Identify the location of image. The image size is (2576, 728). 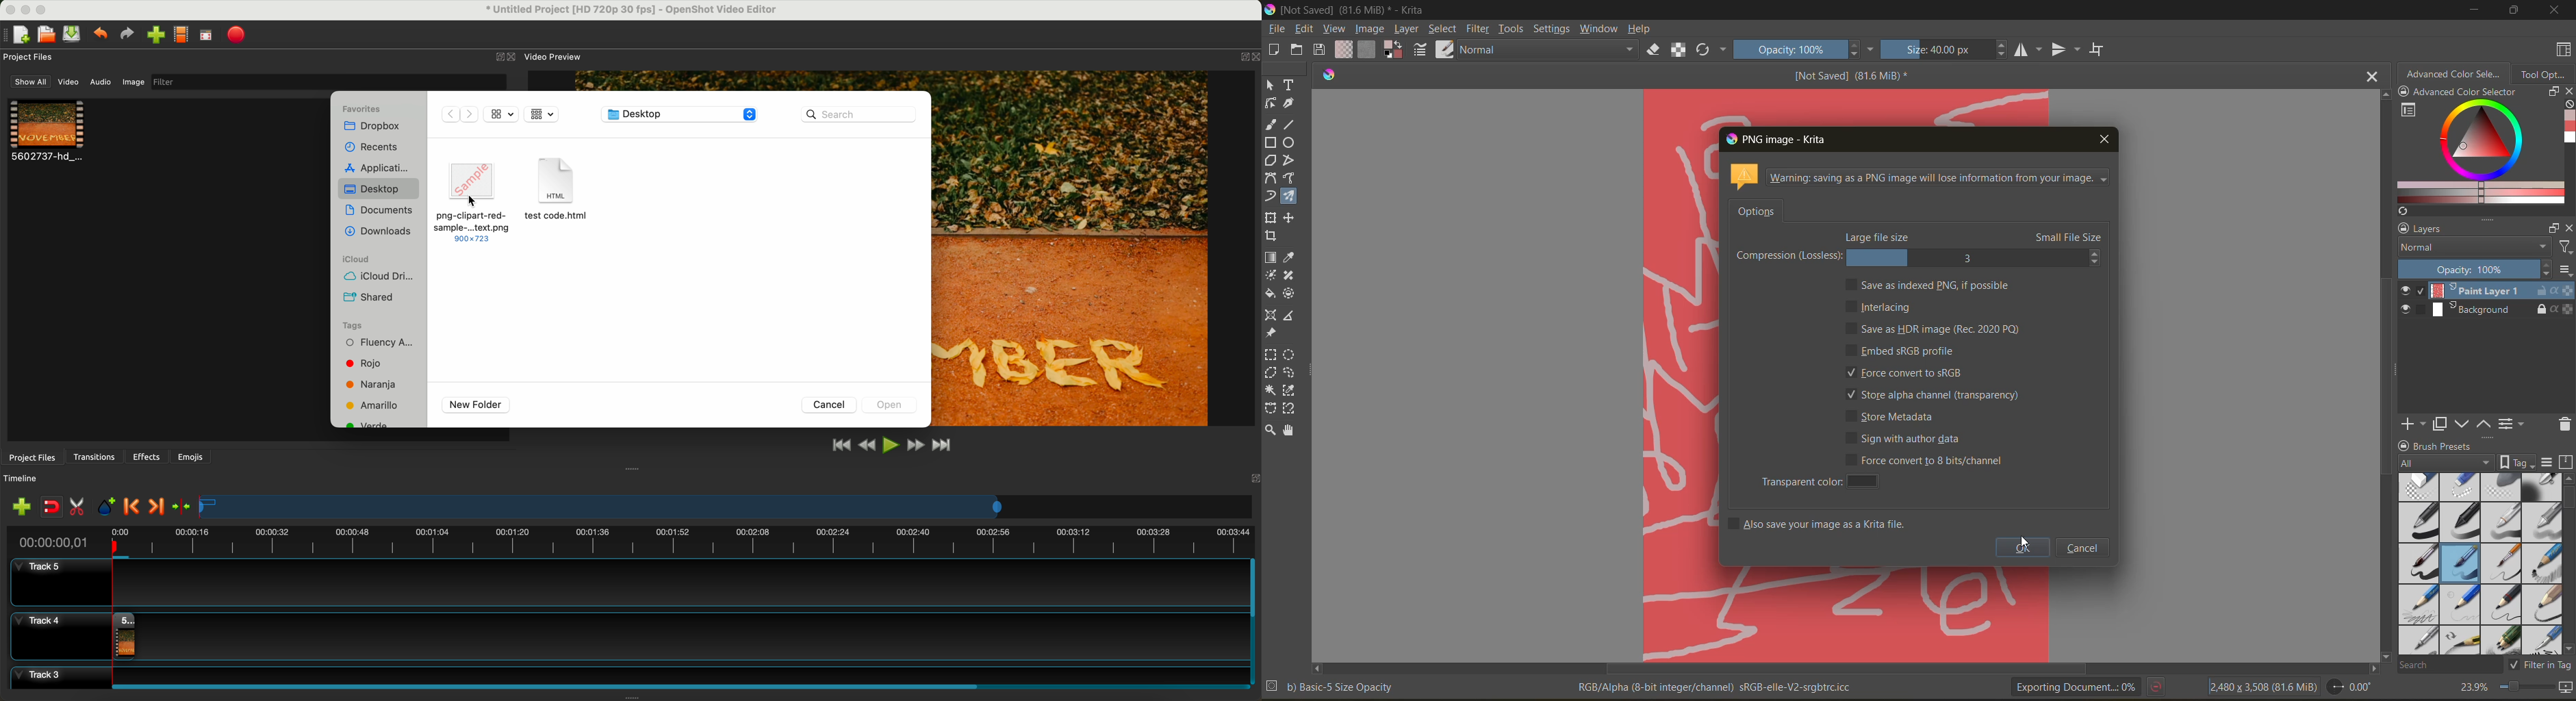
(131, 83).